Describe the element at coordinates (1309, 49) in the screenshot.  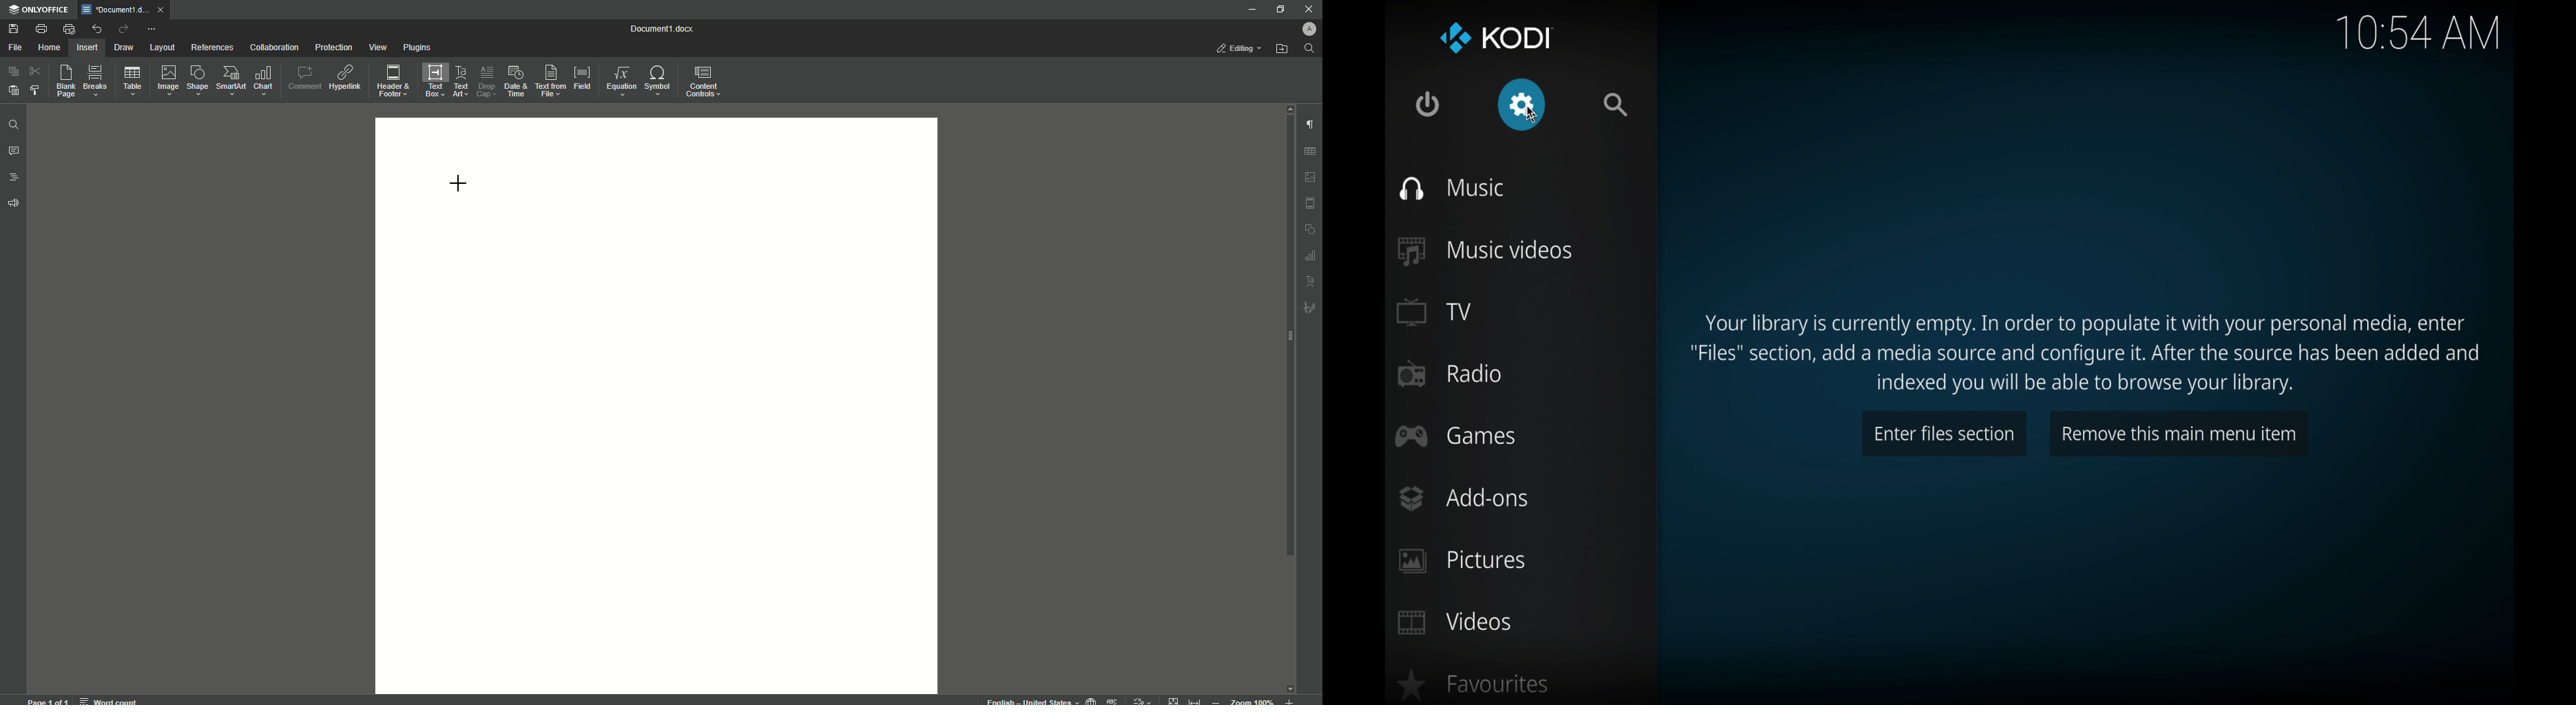
I see `Search` at that location.